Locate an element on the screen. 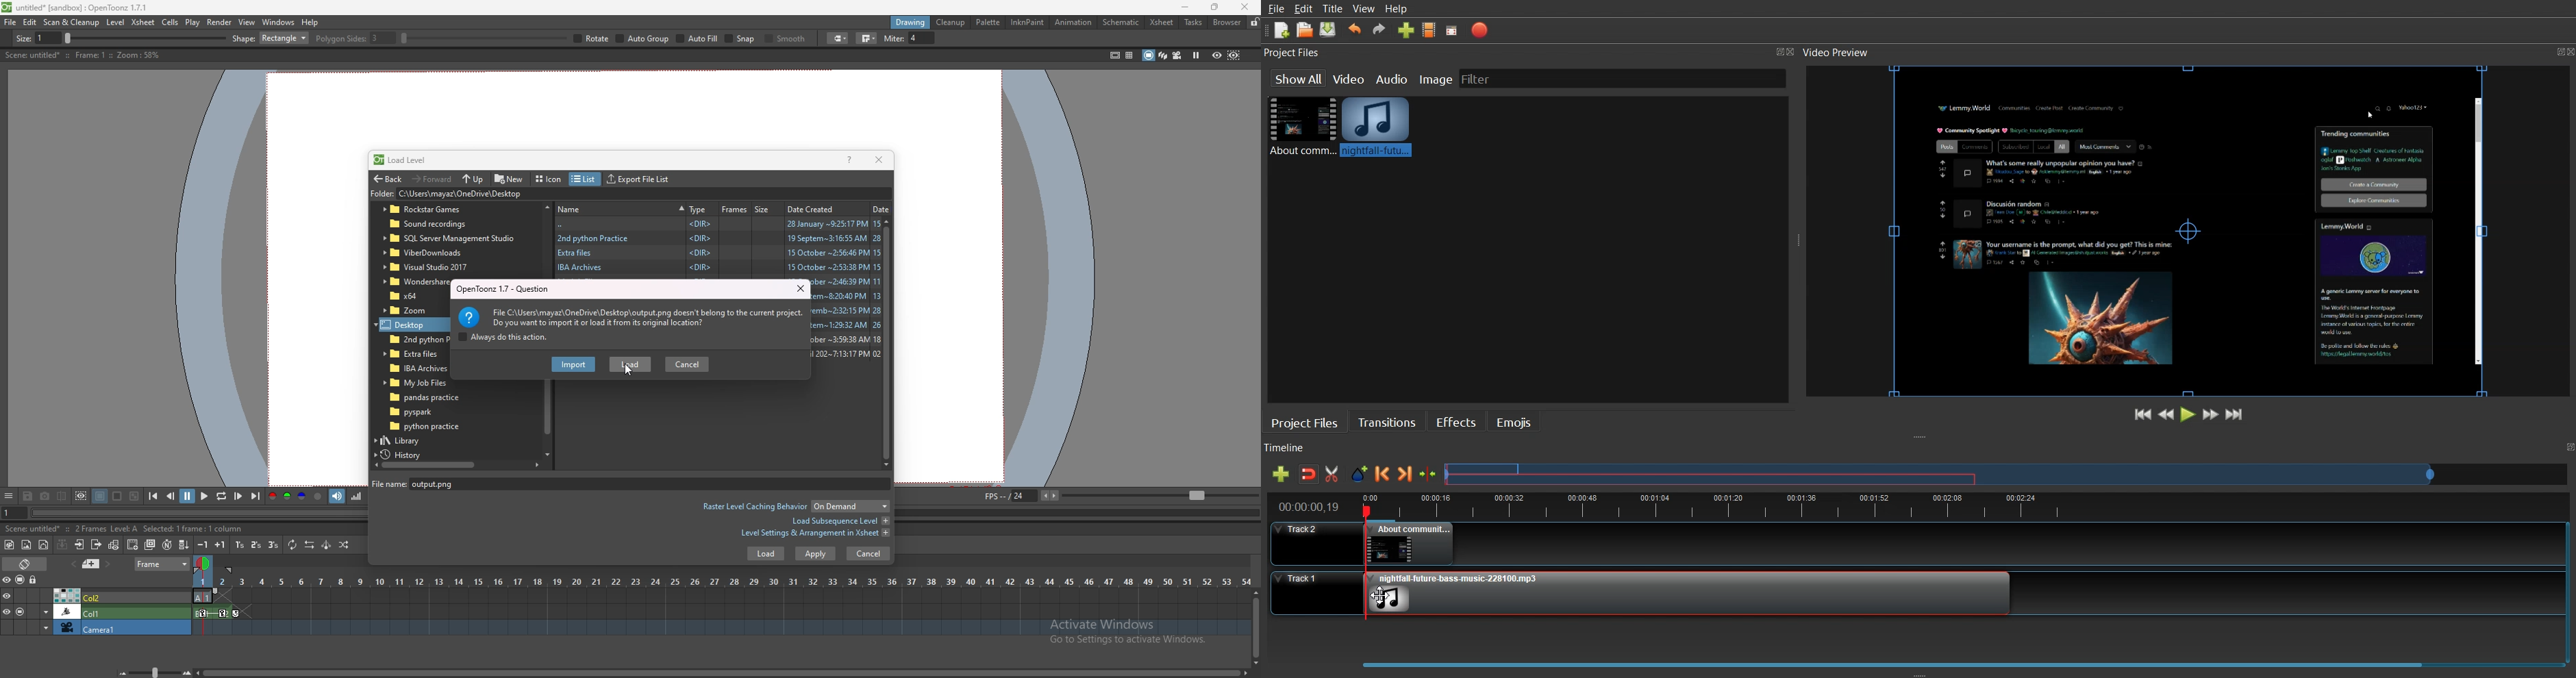 This screenshot has height=700, width=2576. load subsequence level is located at coordinates (840, 521).